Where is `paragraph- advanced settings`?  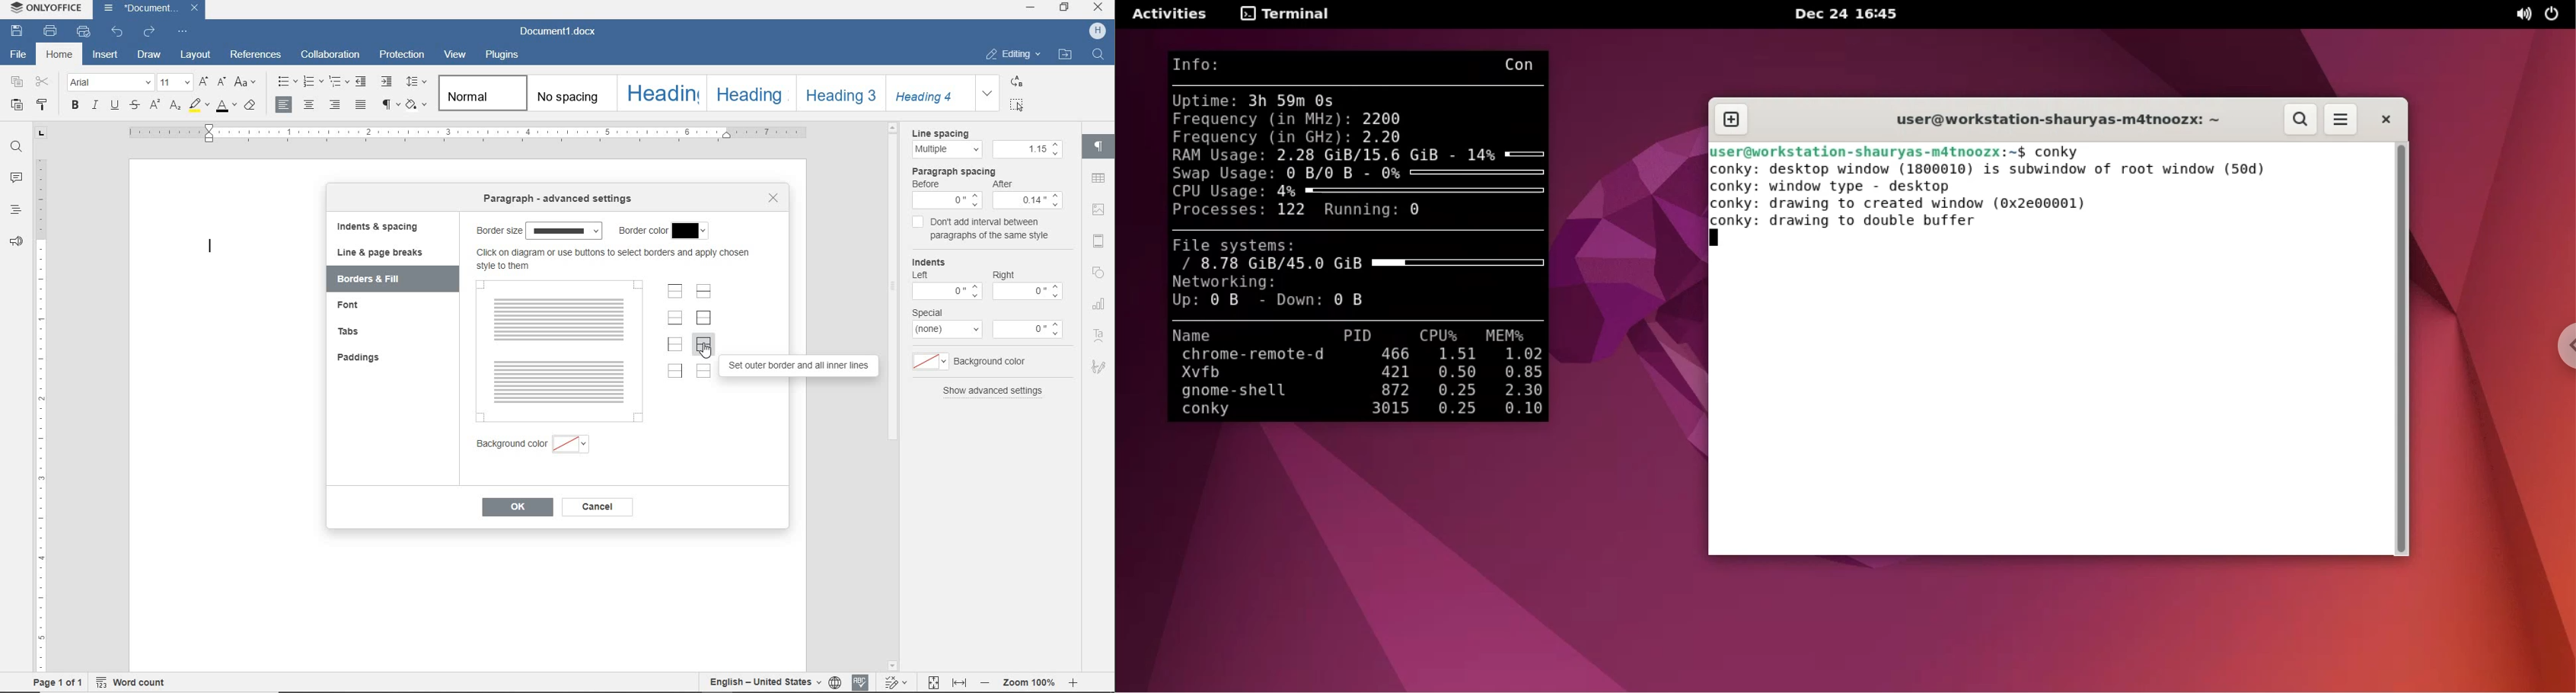 paragraph- advanced settings is located at coordinates (564, 200).